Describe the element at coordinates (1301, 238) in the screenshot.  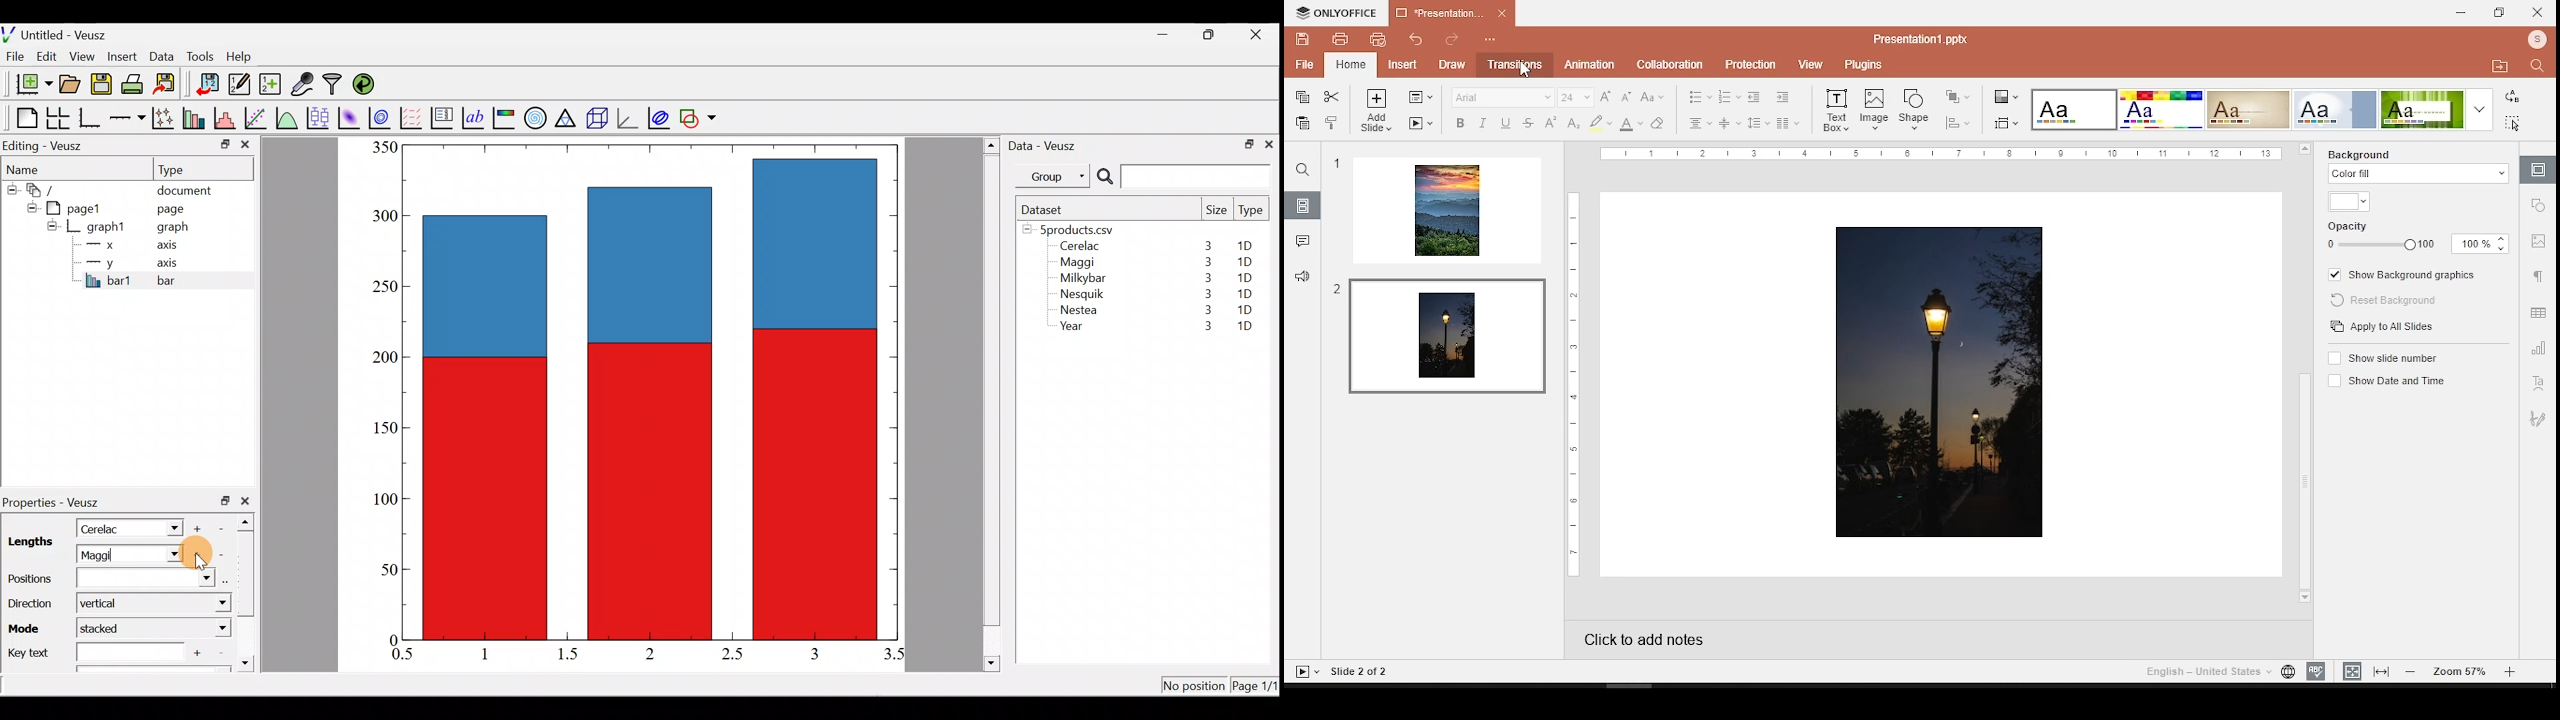
I see `comments` at that location.